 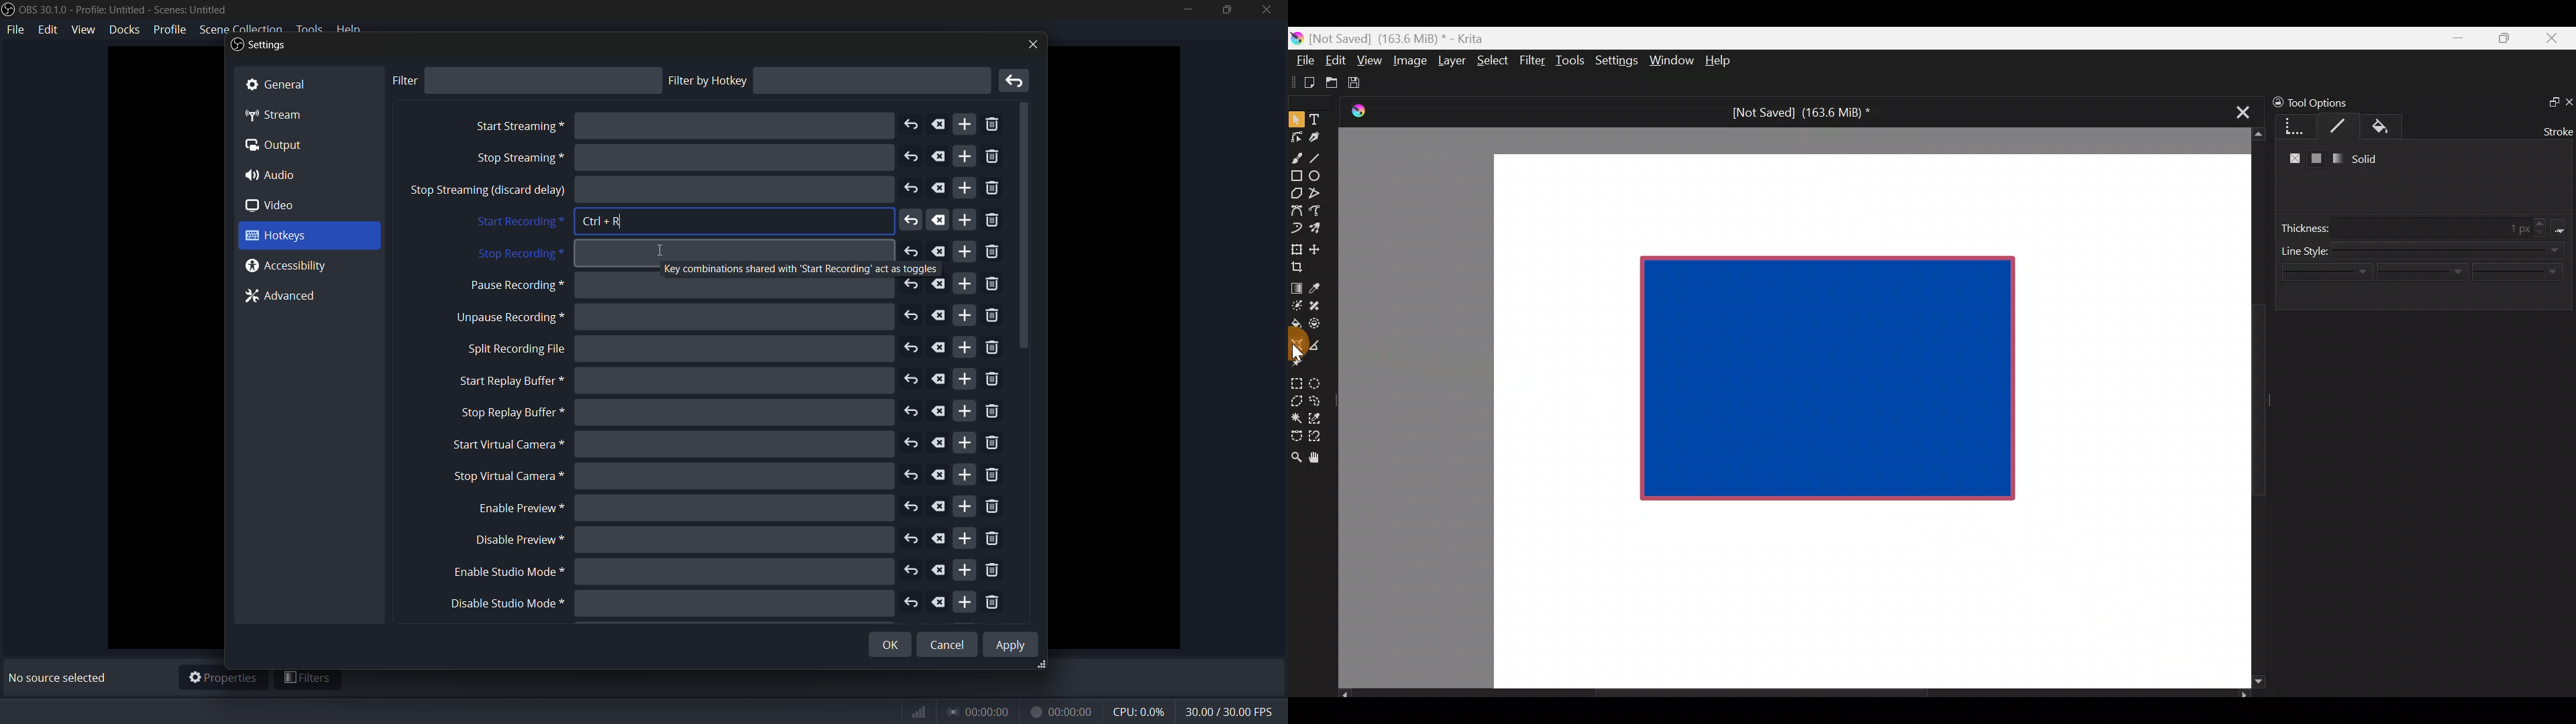 What do you see at coordinates (966, 474) in the screenshot?
I see `add more` at bounding box center [966, 474].